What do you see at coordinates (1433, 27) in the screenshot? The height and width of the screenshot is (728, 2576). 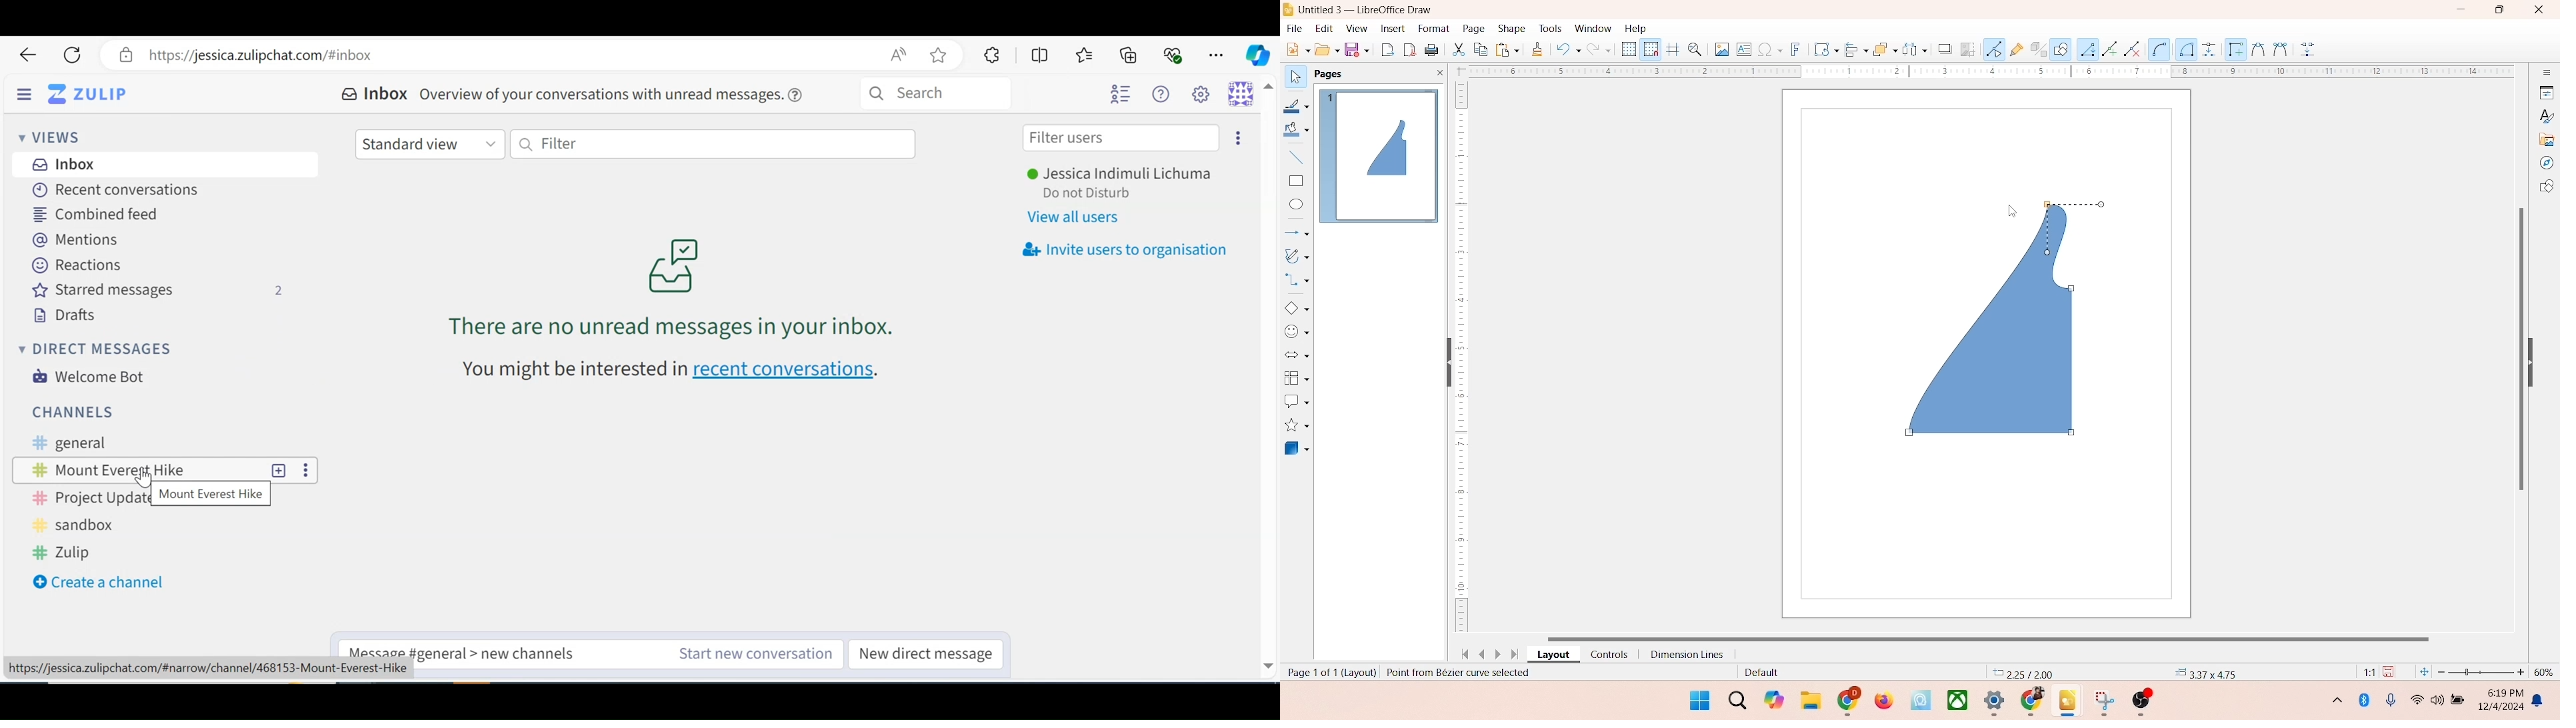 I see `format` at bounding box center [1433, 27].